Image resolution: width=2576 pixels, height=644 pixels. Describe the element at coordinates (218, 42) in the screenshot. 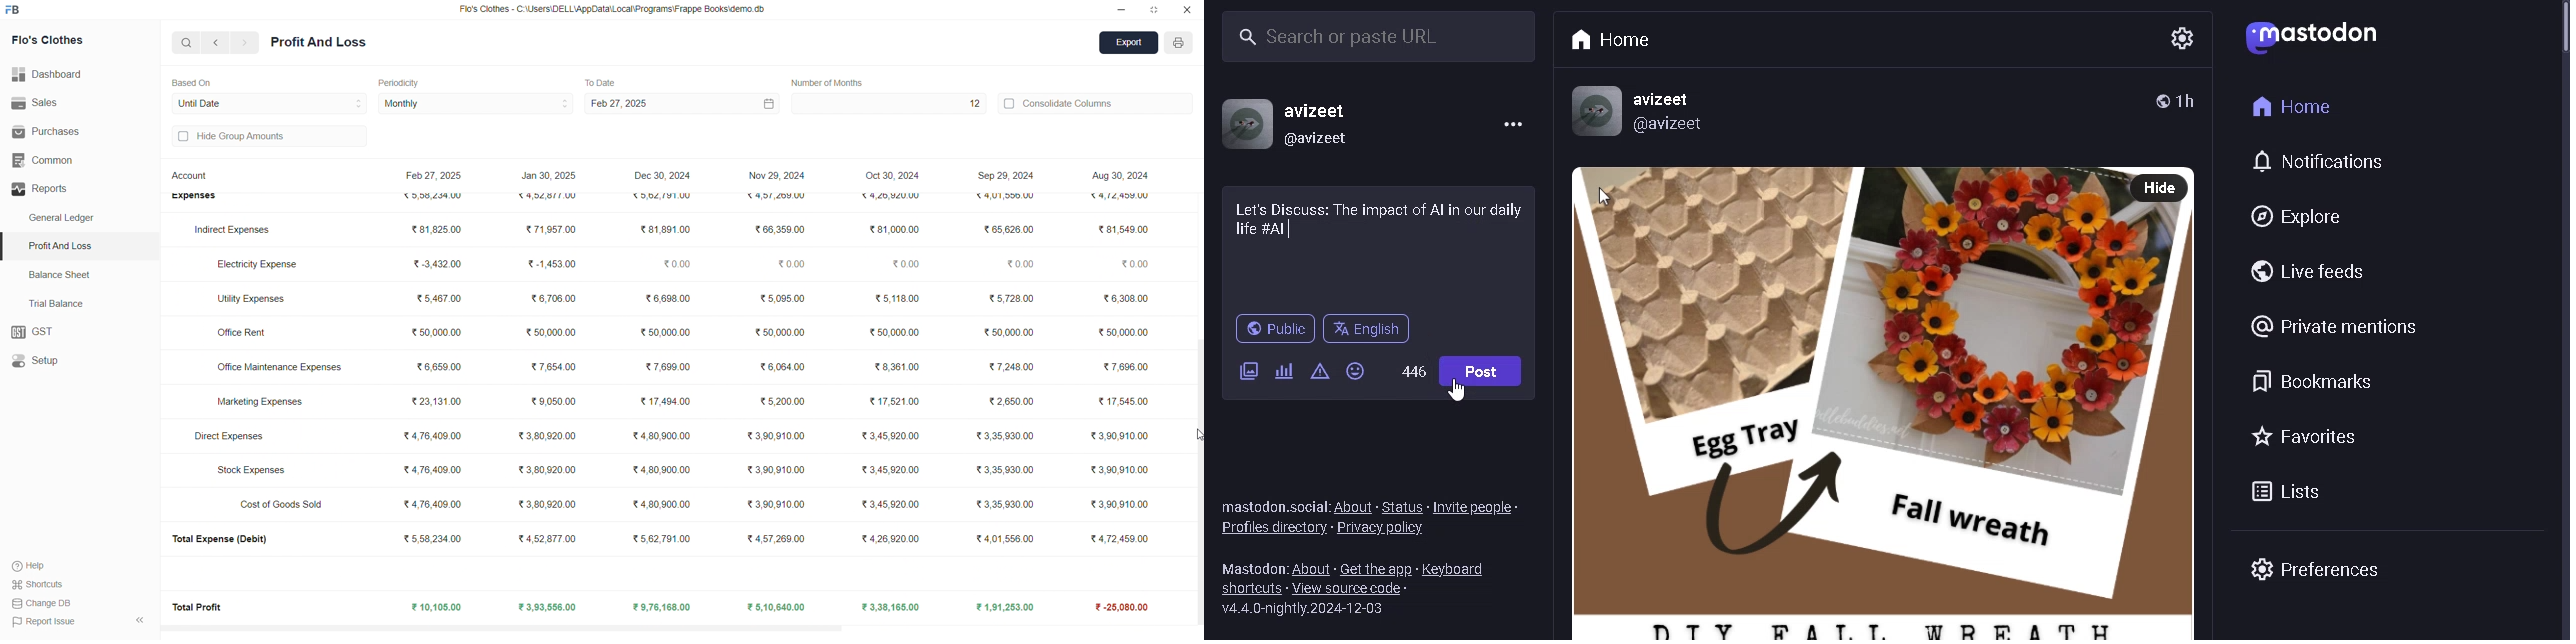

I see `navigate backward` at that location.